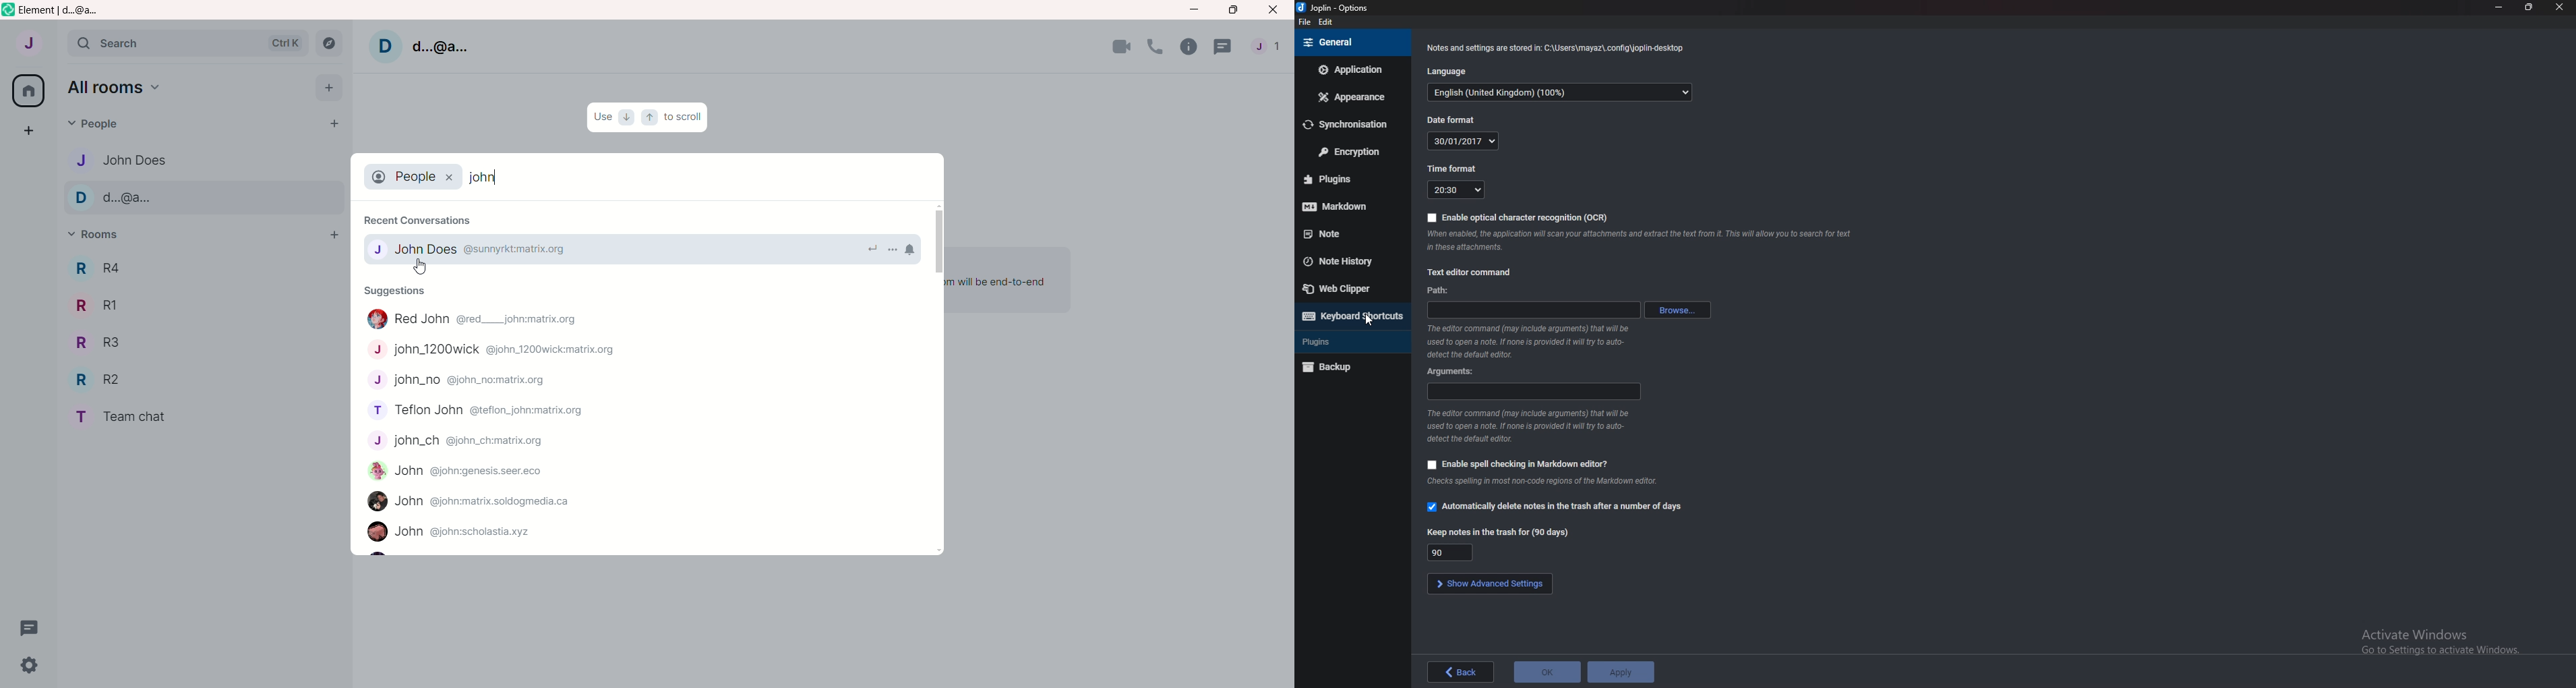 The image size is (2576, 700). I want to click on cursor, so click(421, 267).